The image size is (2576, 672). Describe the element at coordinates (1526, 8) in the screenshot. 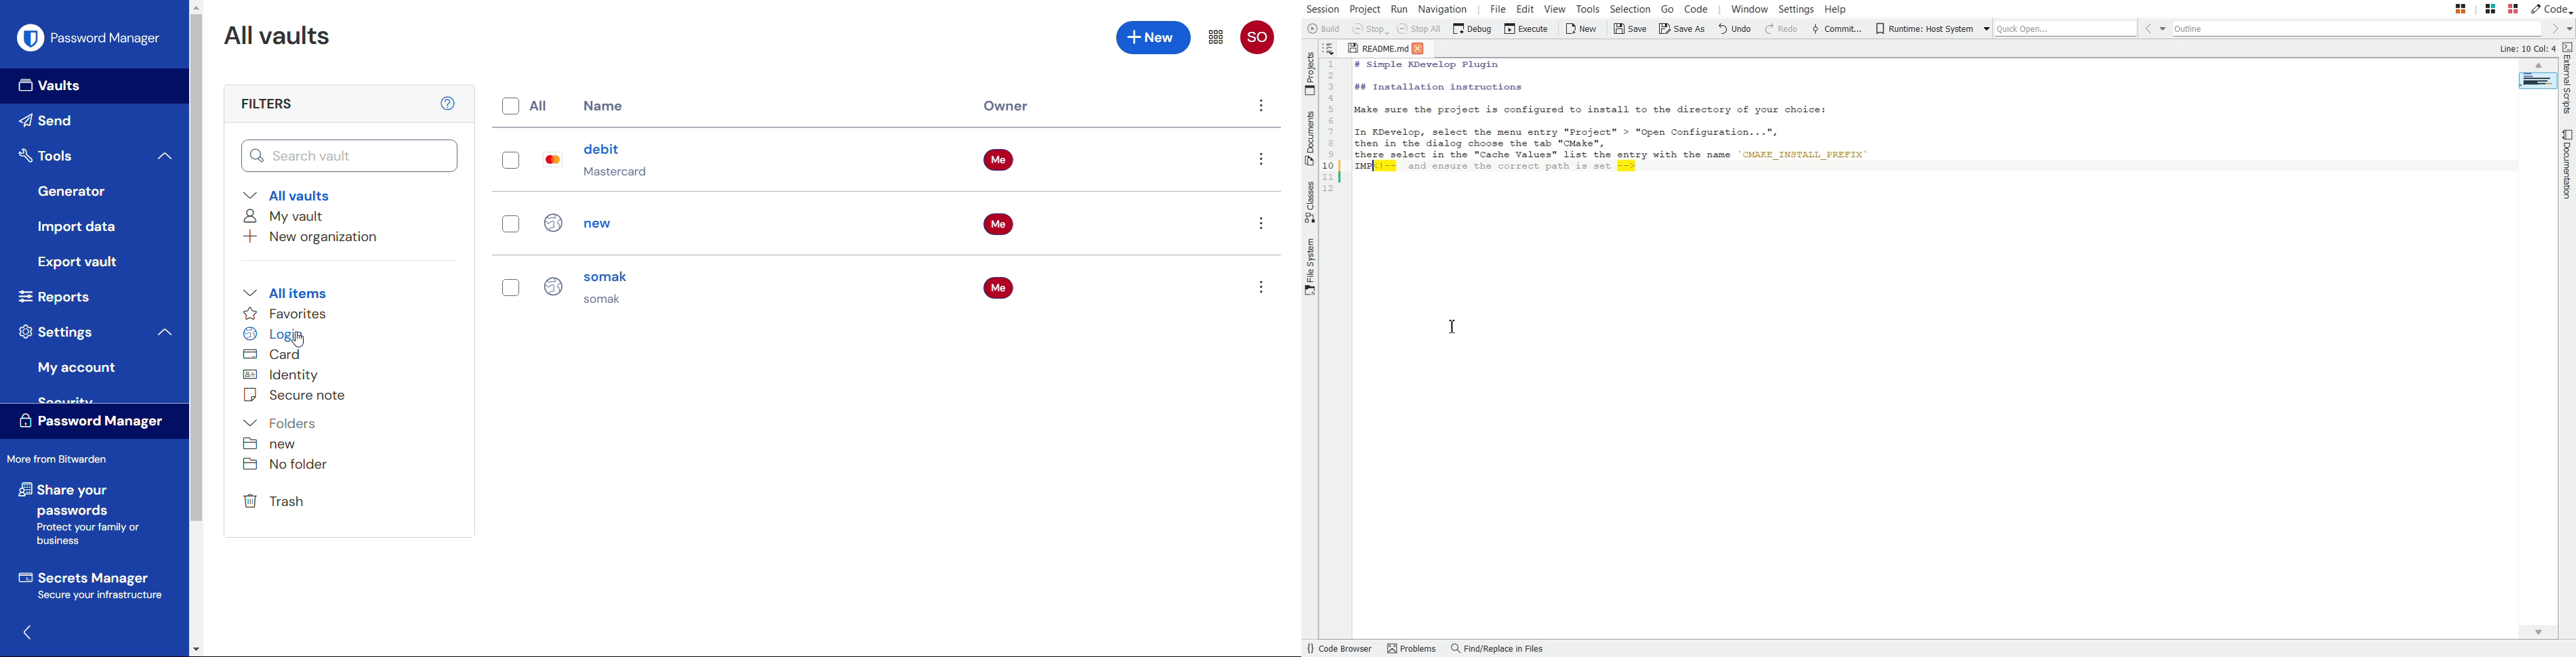

I see `Edit` at that location.